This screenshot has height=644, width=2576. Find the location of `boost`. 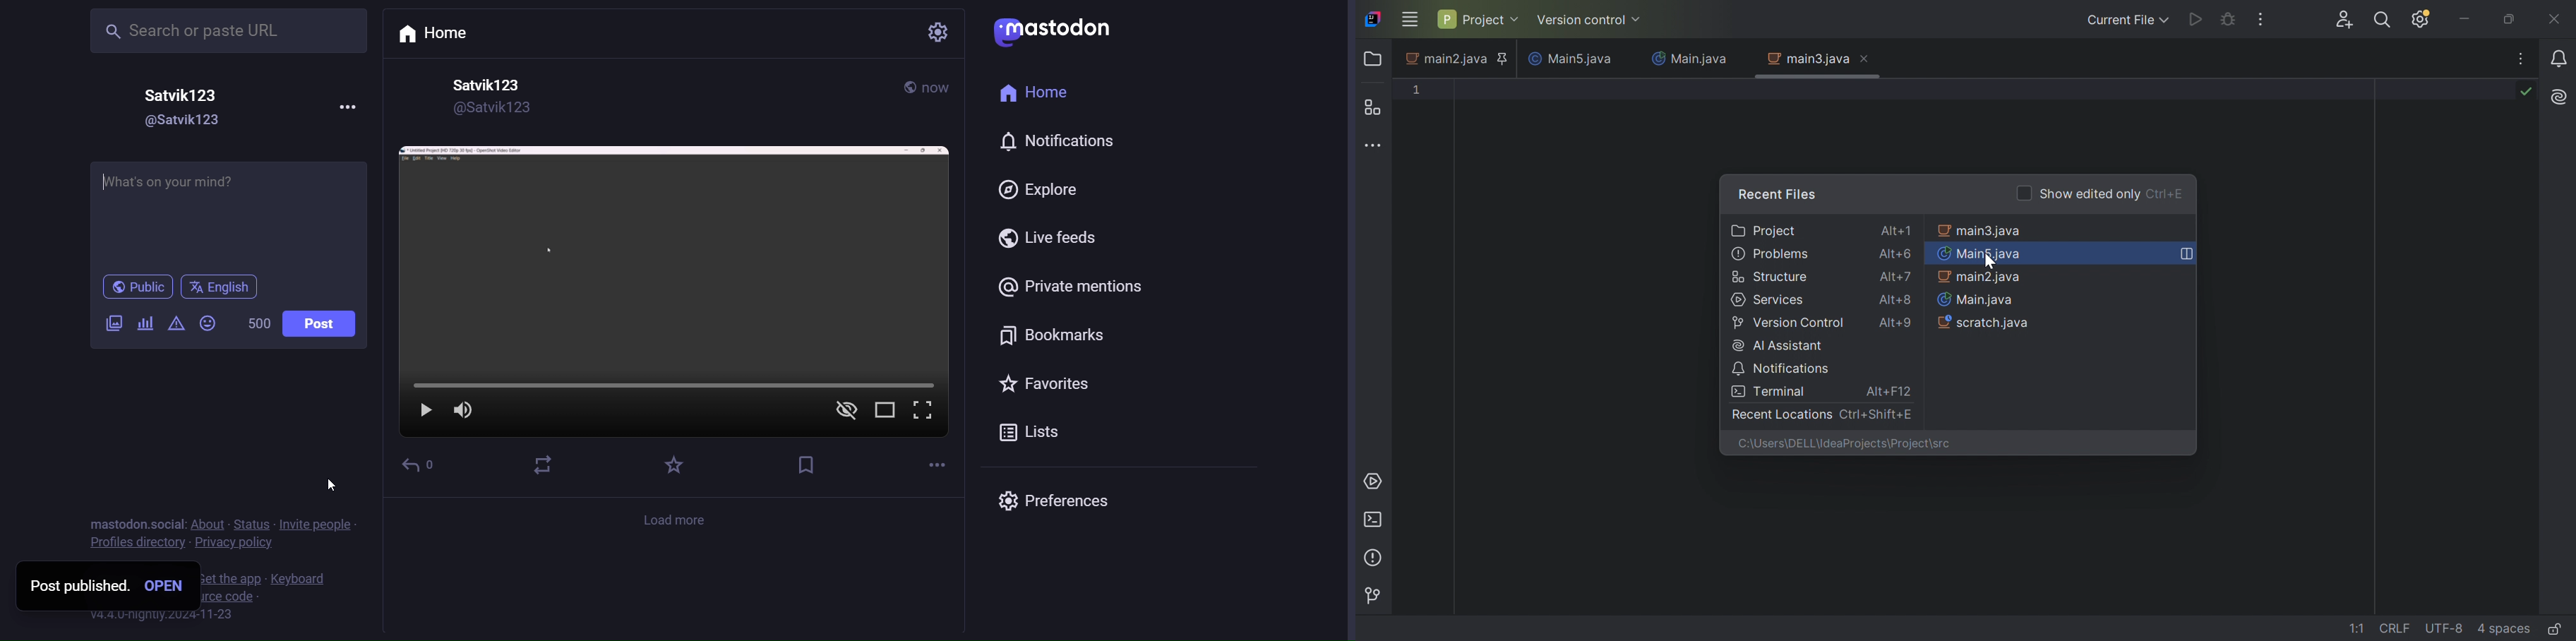

boost is located at coordinates (544, 465).